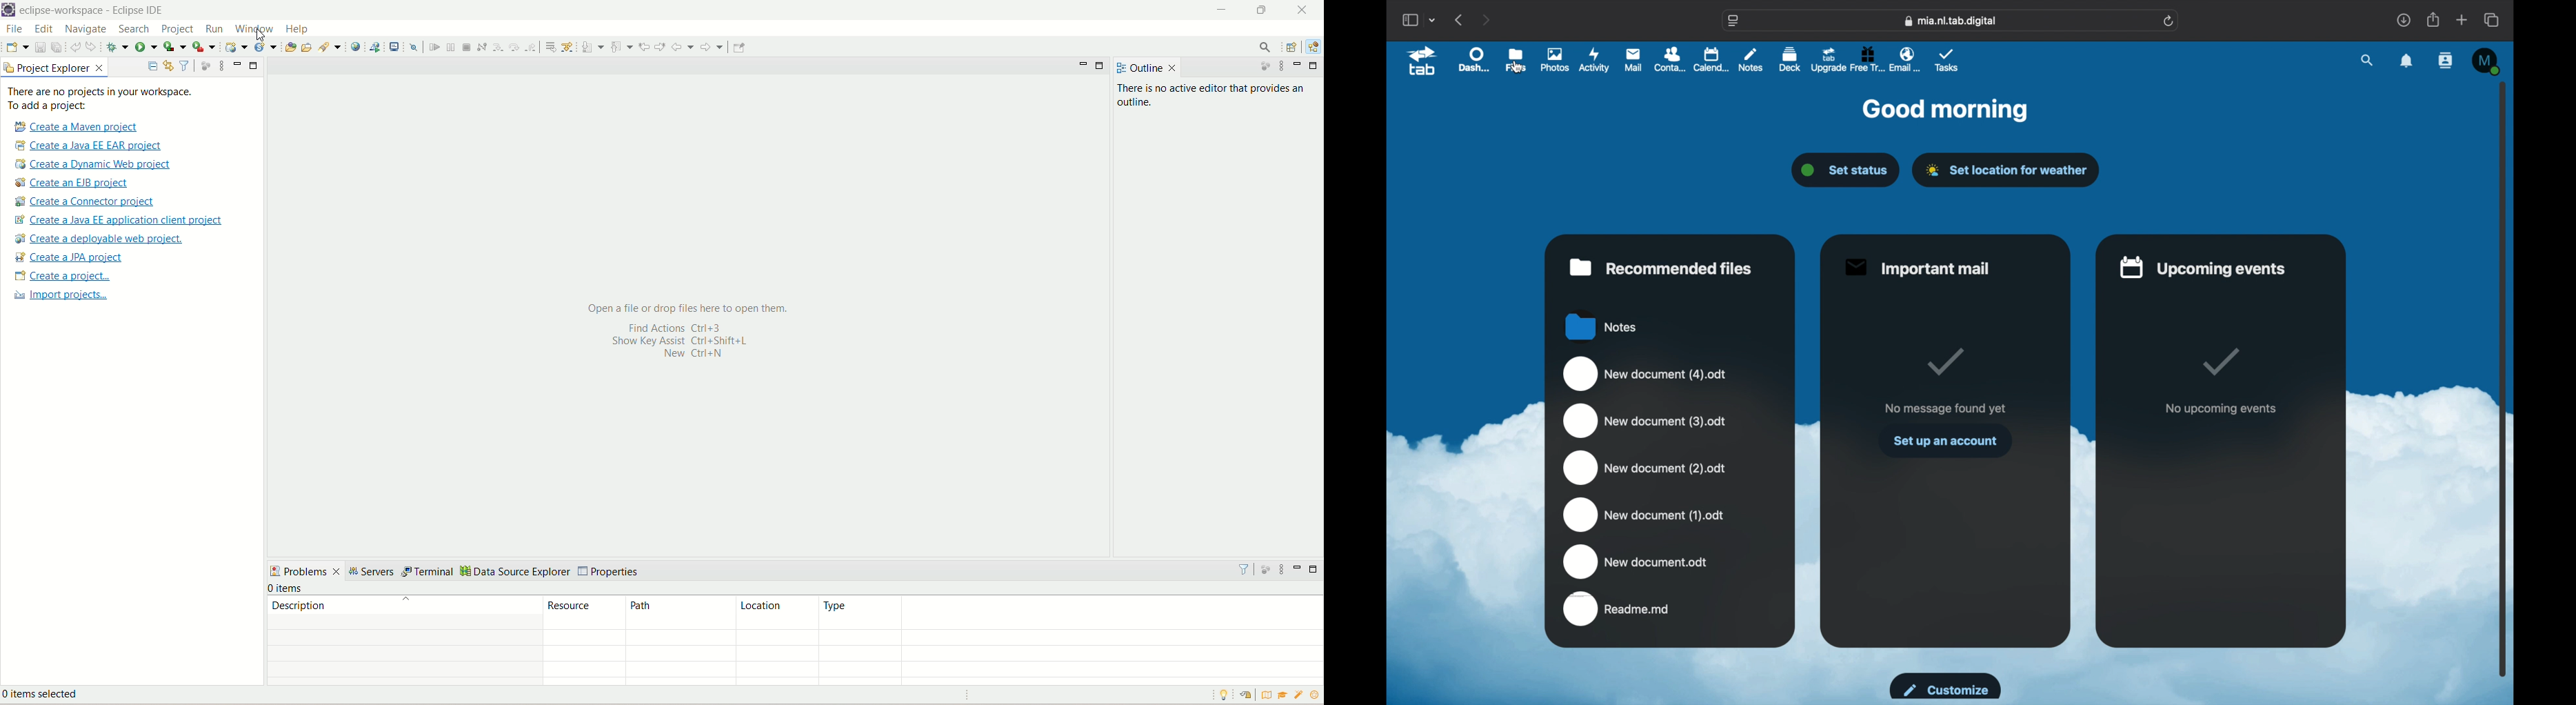 The width and height of the screenshot is (2576, 728). Describe the element at coordinates (1951, 21) in the screenshot. I see `web address` at that location.